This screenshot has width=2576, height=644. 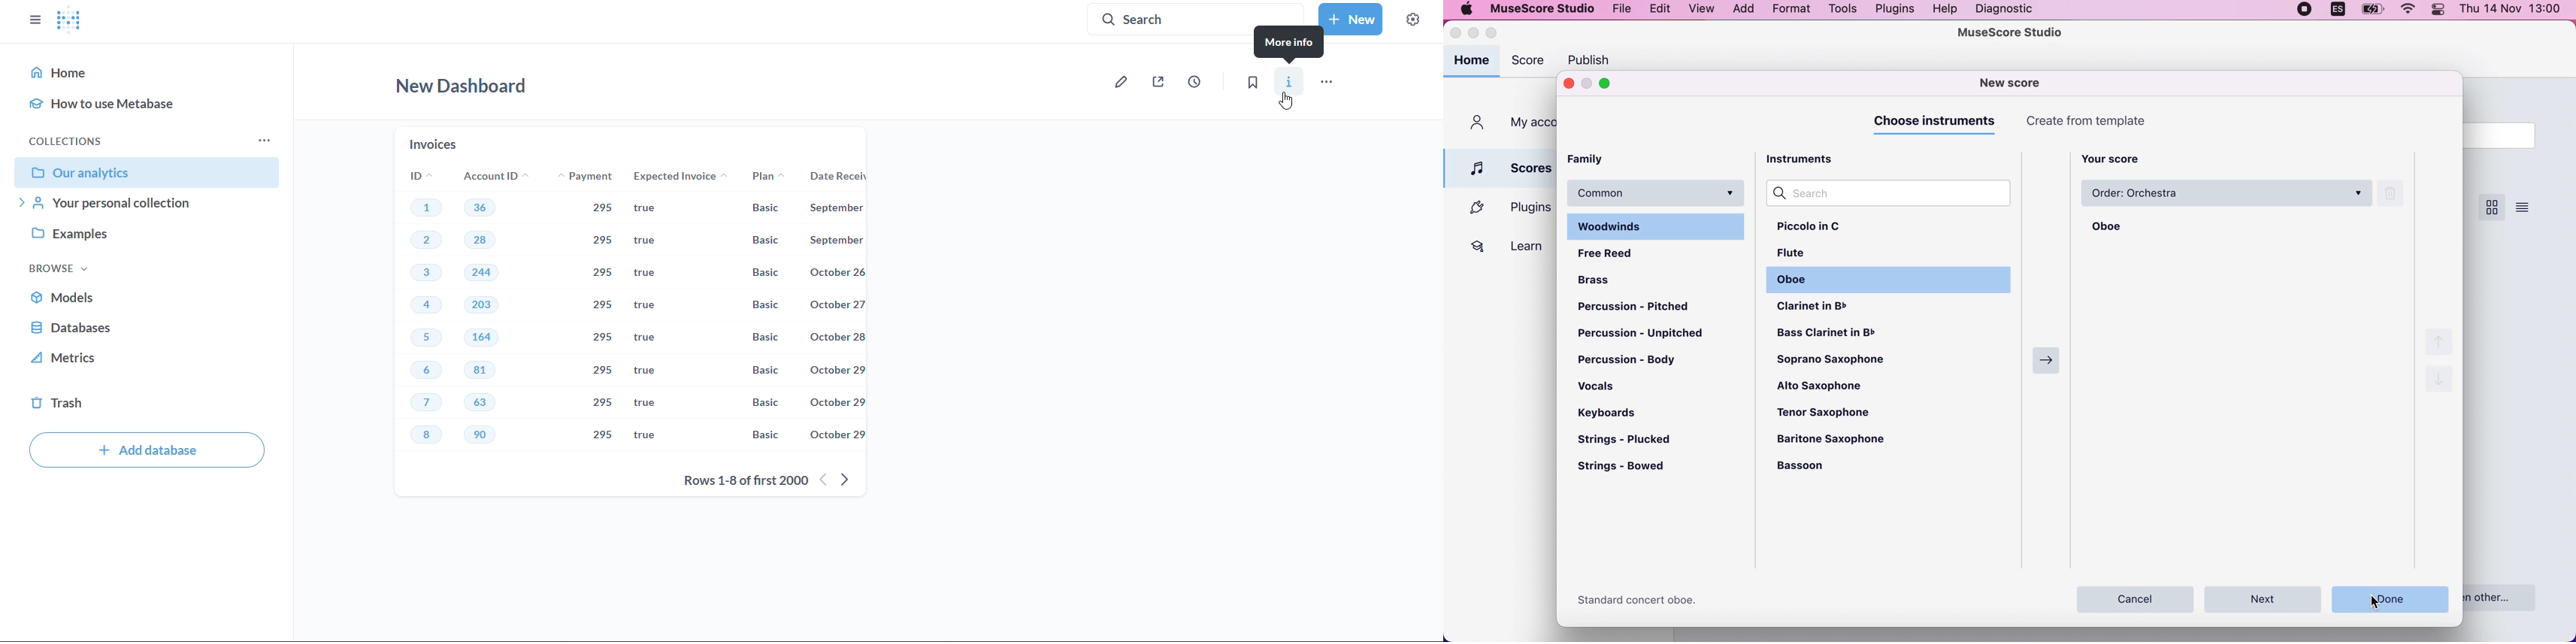 What do you see at coordinates (2094, 122) in the screenshot?
I see `create from template` at bounding box center [2094, 122].